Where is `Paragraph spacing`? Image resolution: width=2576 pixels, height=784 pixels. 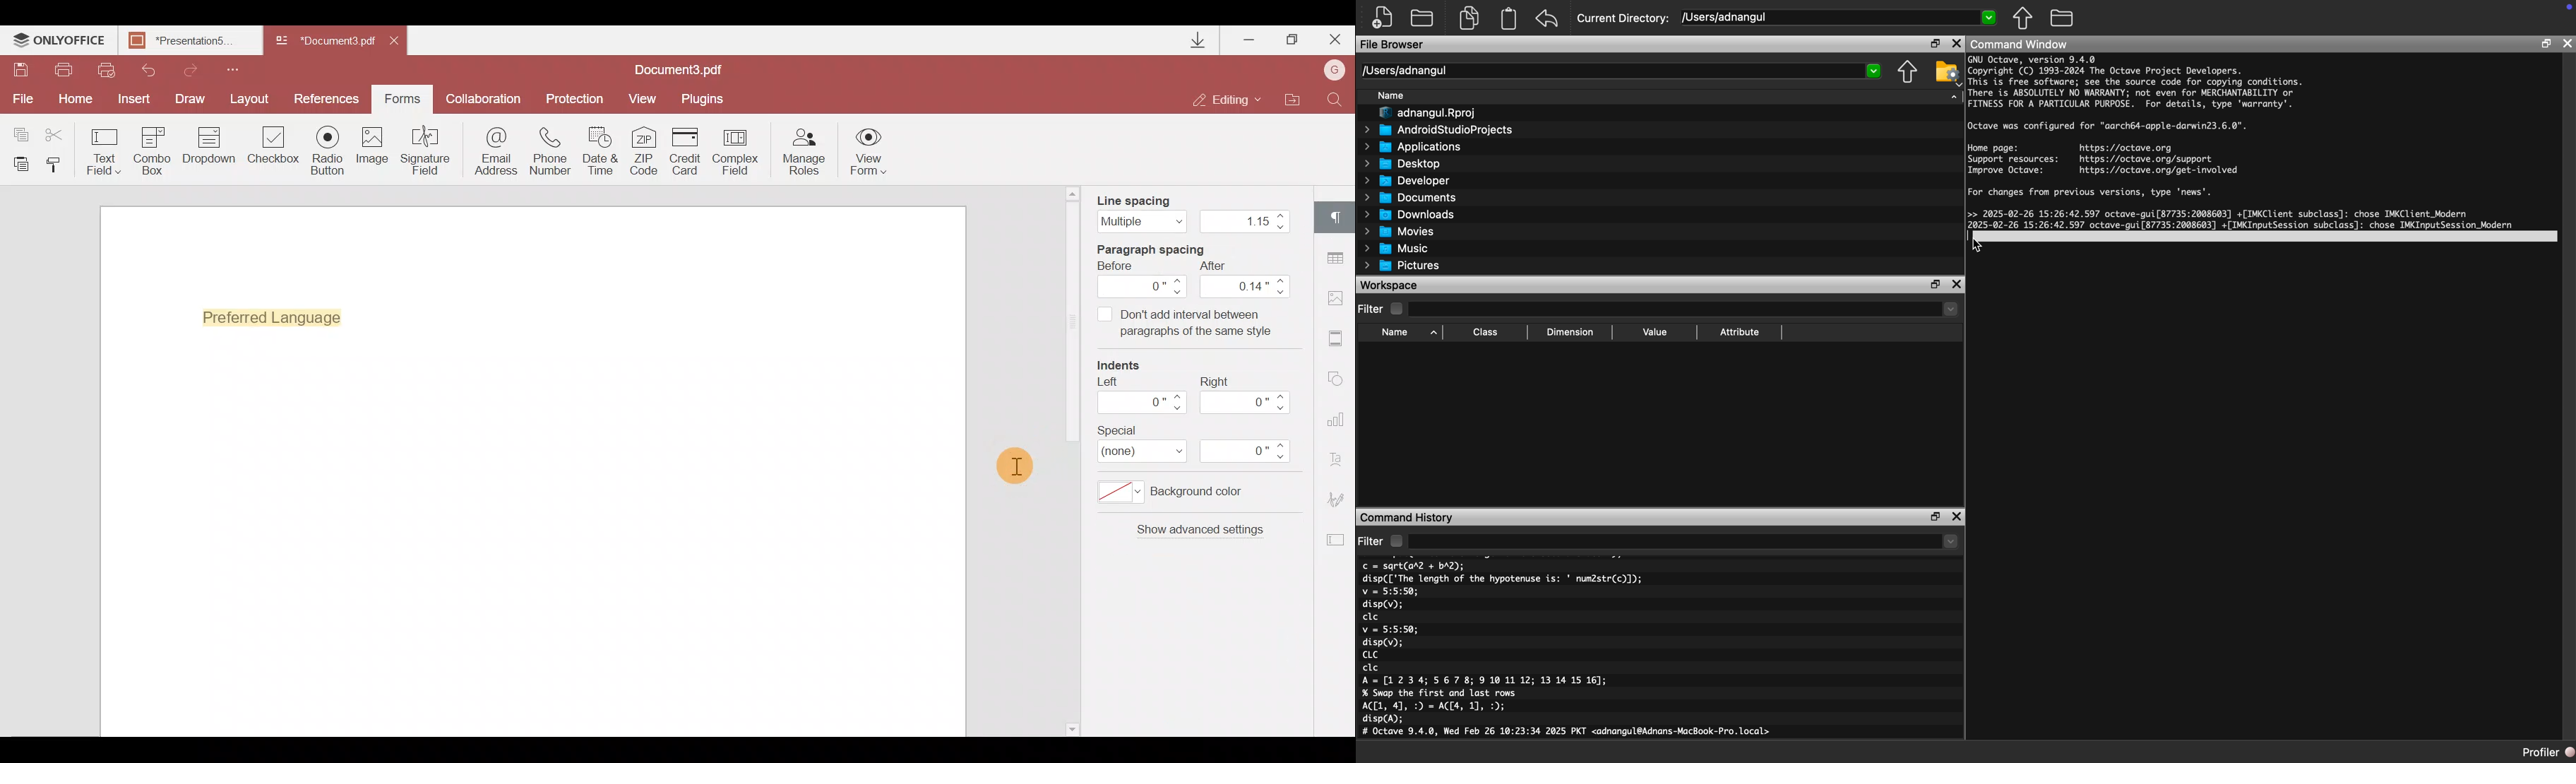
Paragraph spacing is located at coordinates (1157, 249).